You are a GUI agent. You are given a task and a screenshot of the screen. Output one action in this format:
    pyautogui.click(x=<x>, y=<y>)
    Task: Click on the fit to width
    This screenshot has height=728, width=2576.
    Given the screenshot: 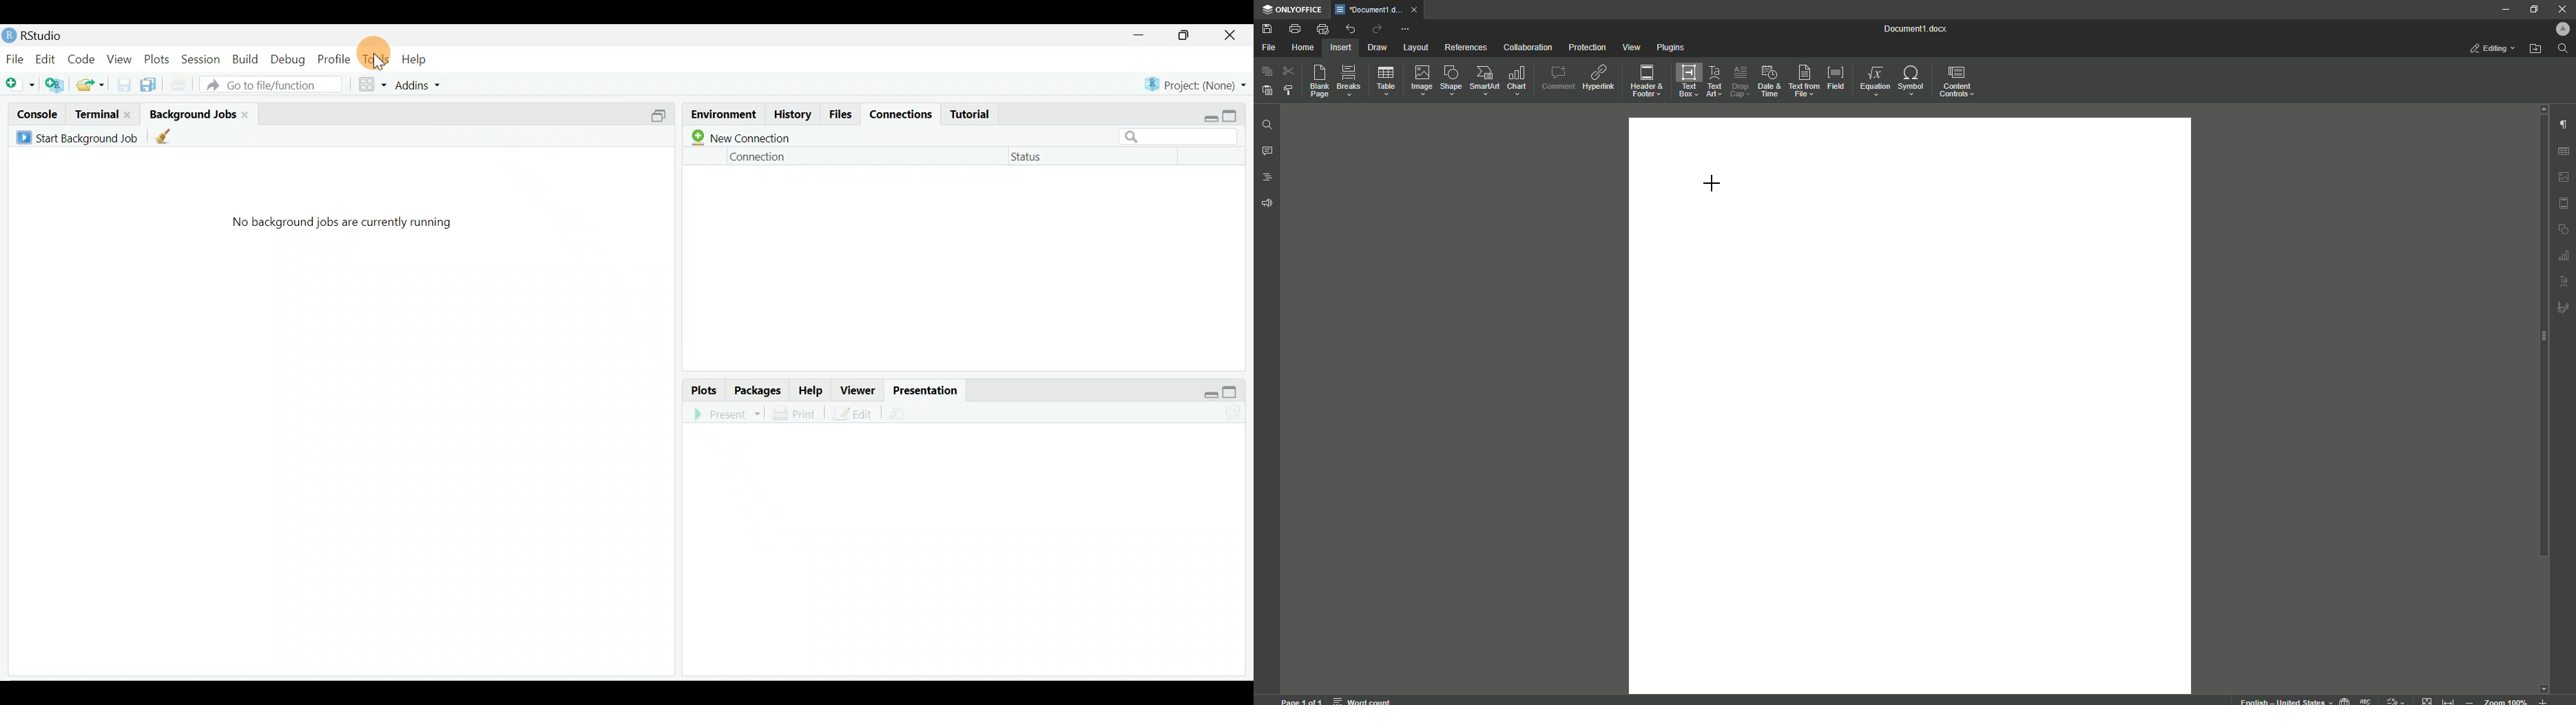 What is the action you would take?
    pyautogui.click(x=2451, y=699)
    